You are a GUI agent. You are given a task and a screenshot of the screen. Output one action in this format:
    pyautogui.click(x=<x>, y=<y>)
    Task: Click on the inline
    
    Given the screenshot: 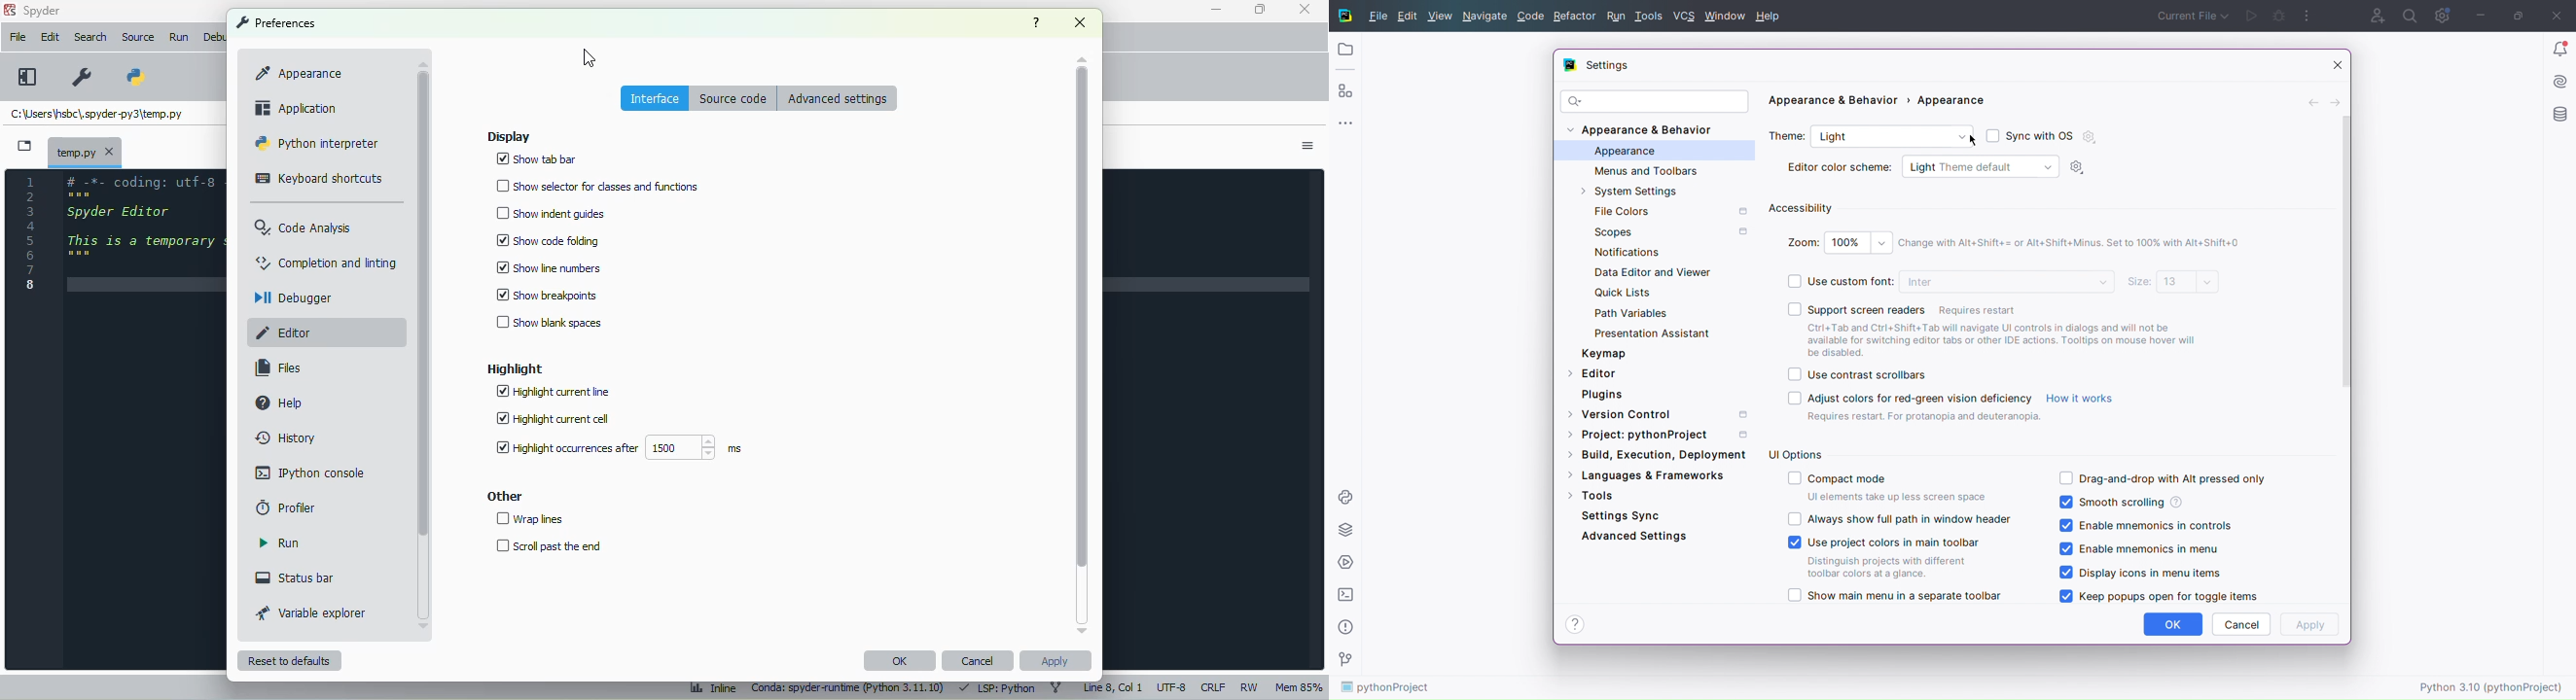 What is the action you would take?
    pyautogui.click(x=713, y=687)
    